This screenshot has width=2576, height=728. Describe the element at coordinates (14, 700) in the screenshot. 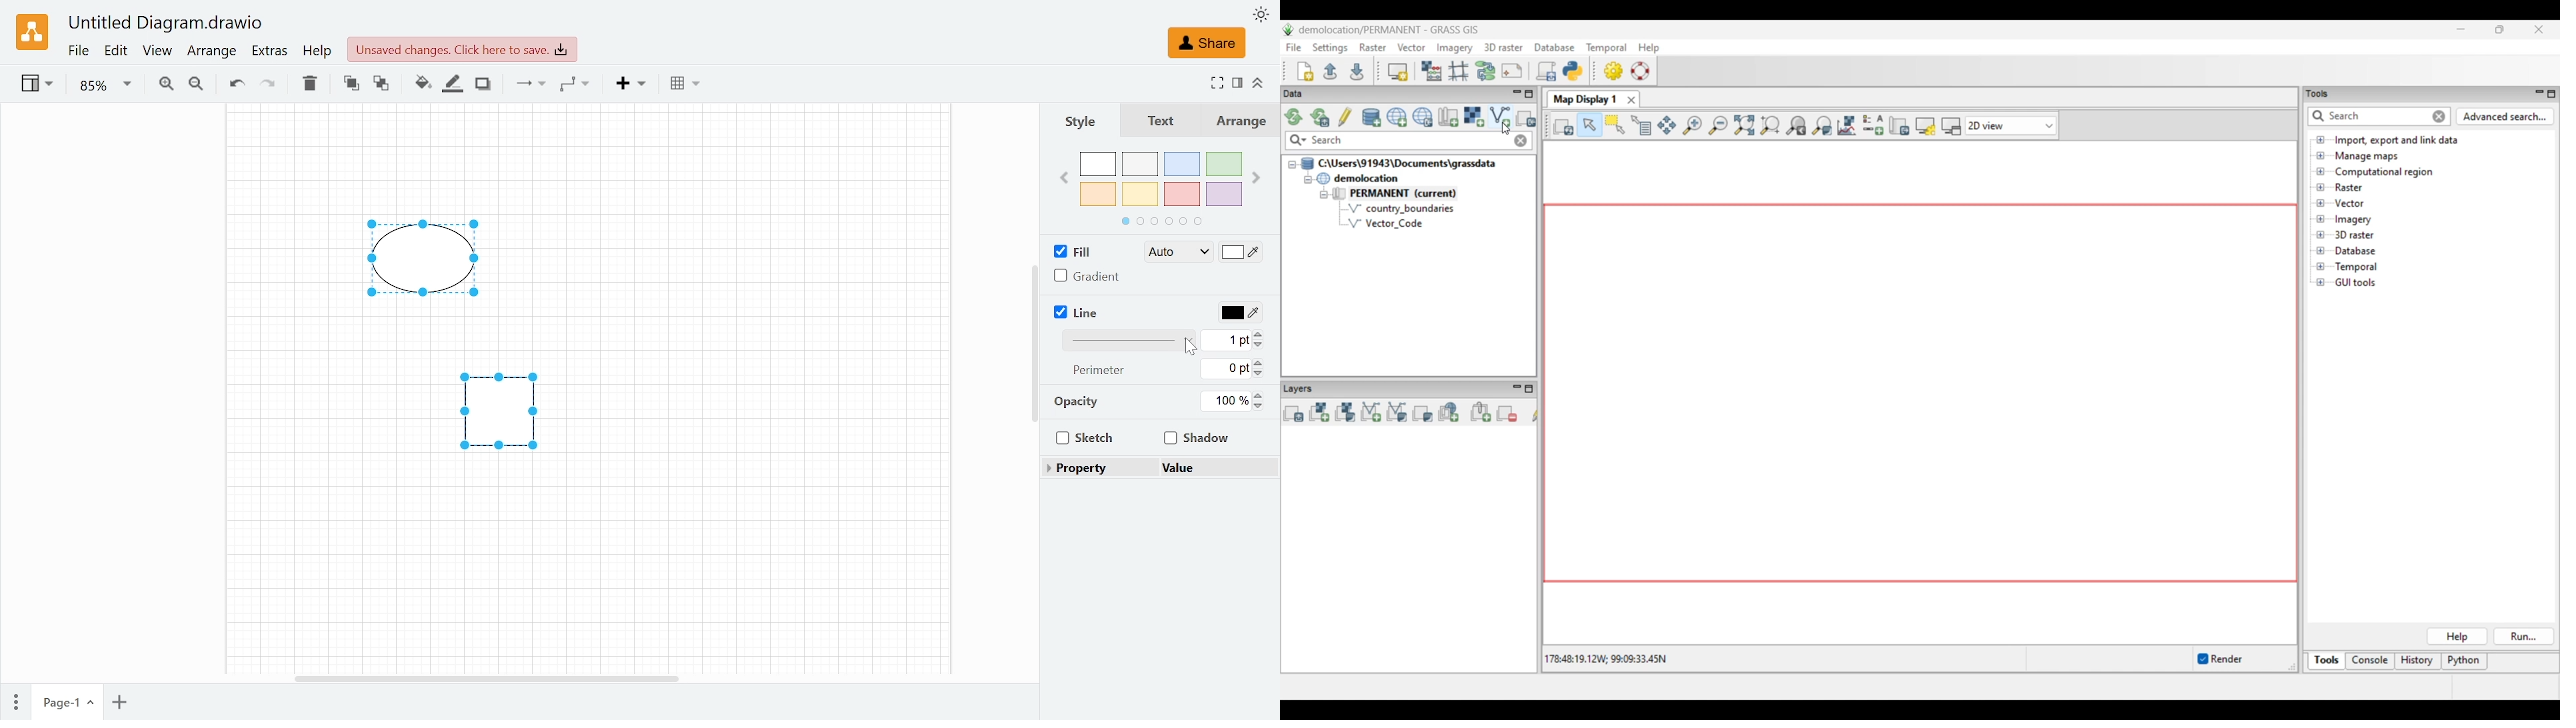

I see `Pages` at that location.